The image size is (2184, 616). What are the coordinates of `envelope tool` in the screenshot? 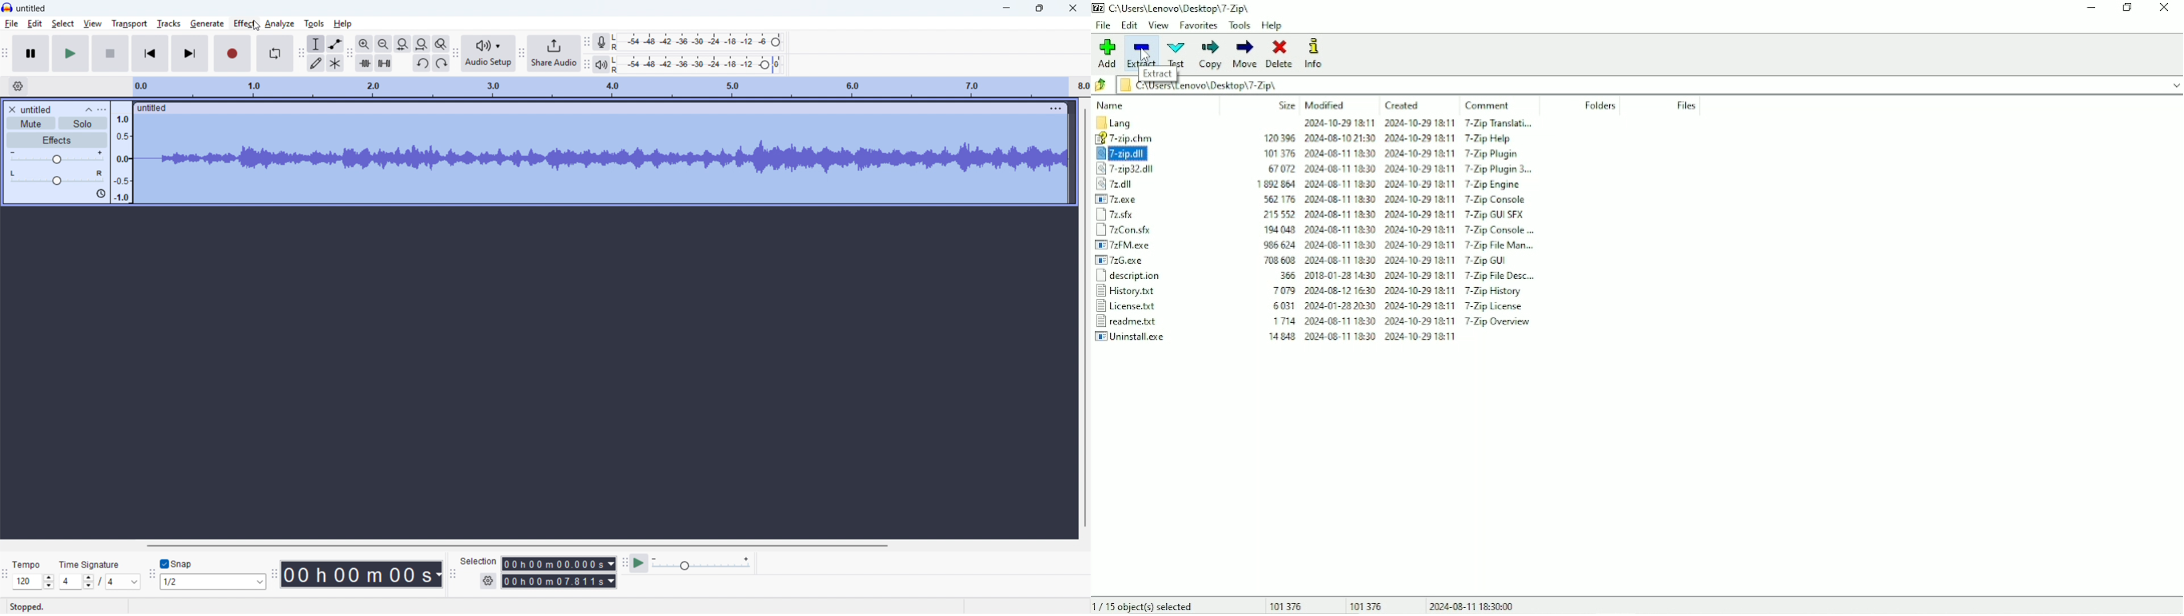 It's located at (335, 44).